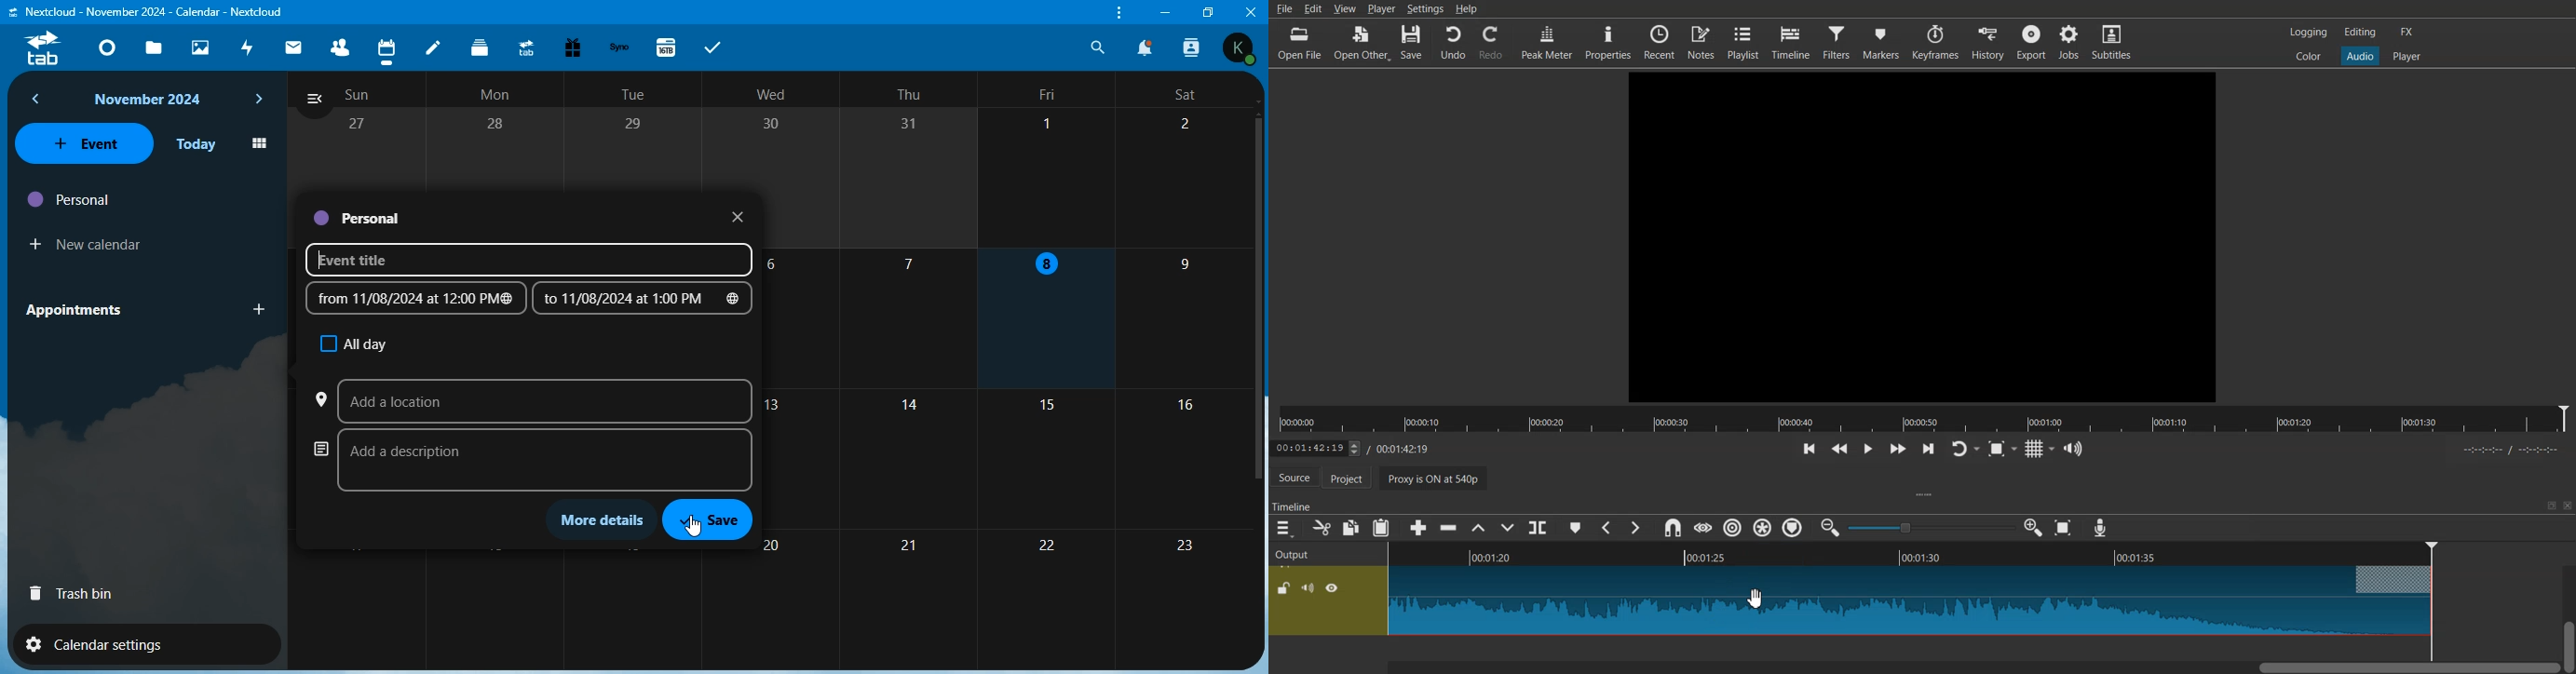 The height and width of the screenshot is (700, 2576). What do you see at coordinates (1320, 528) in the screenshot?
I see `Cut` at bounding box center [1320, 528].